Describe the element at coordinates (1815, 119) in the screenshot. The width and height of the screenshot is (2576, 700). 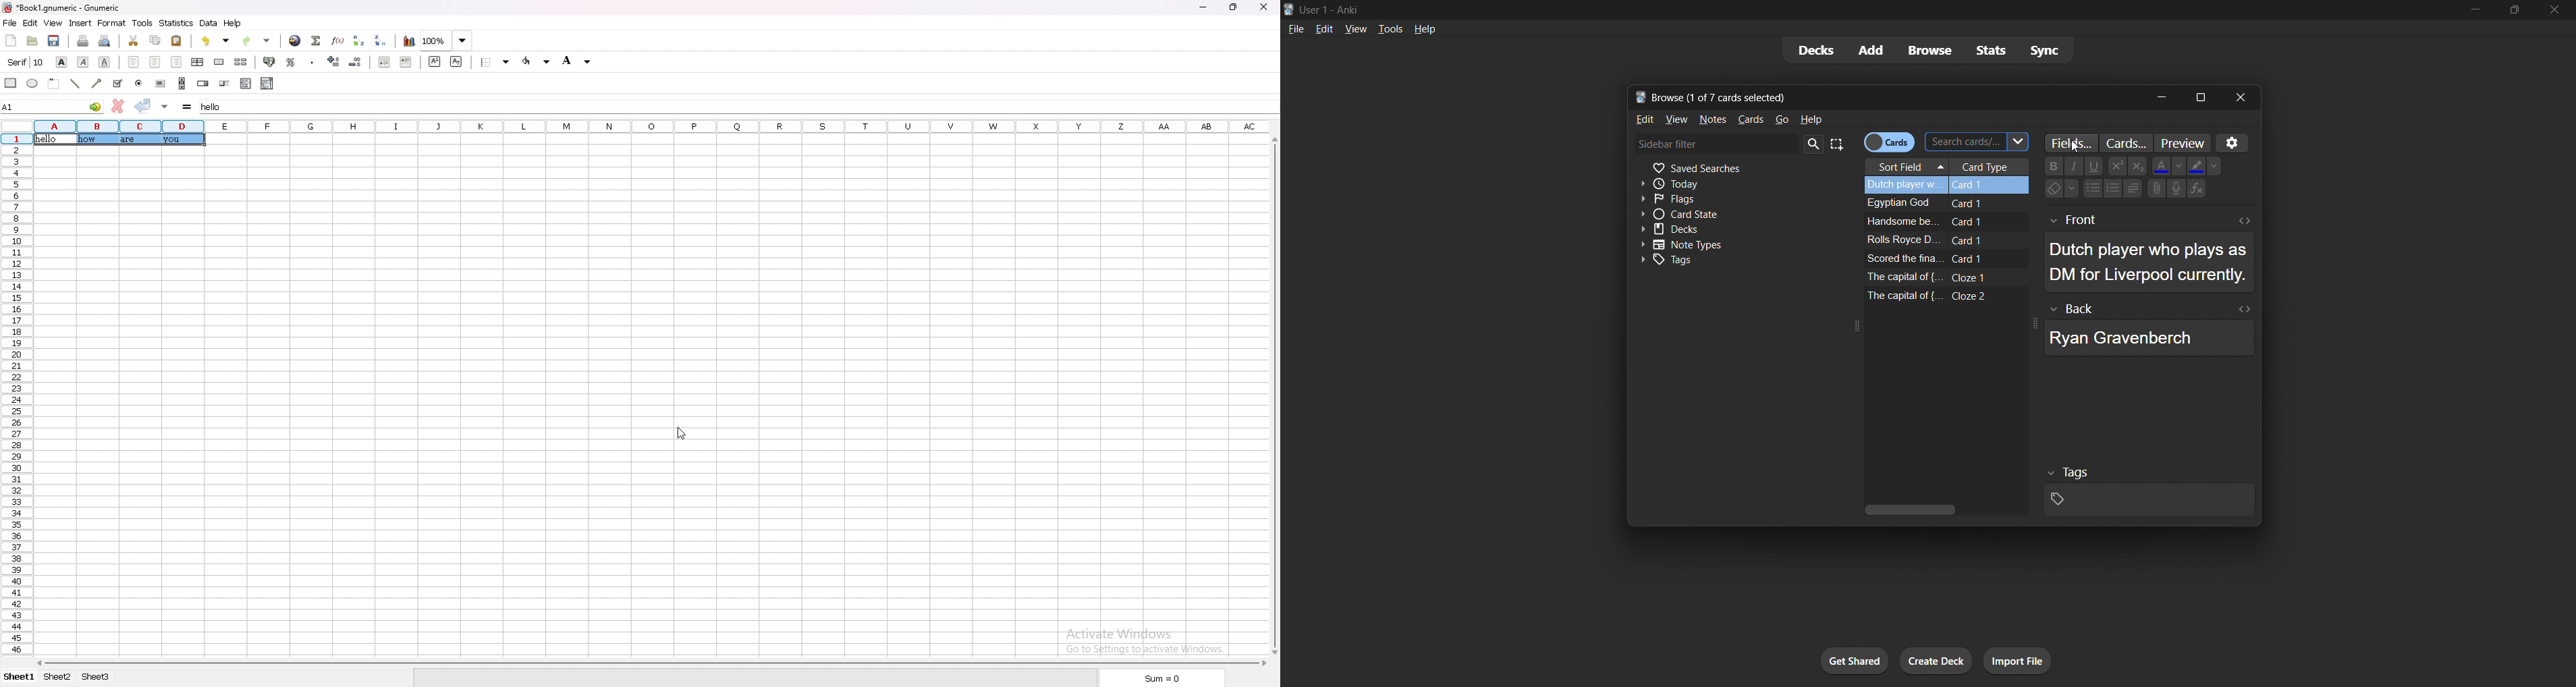
I see `help` at that location.